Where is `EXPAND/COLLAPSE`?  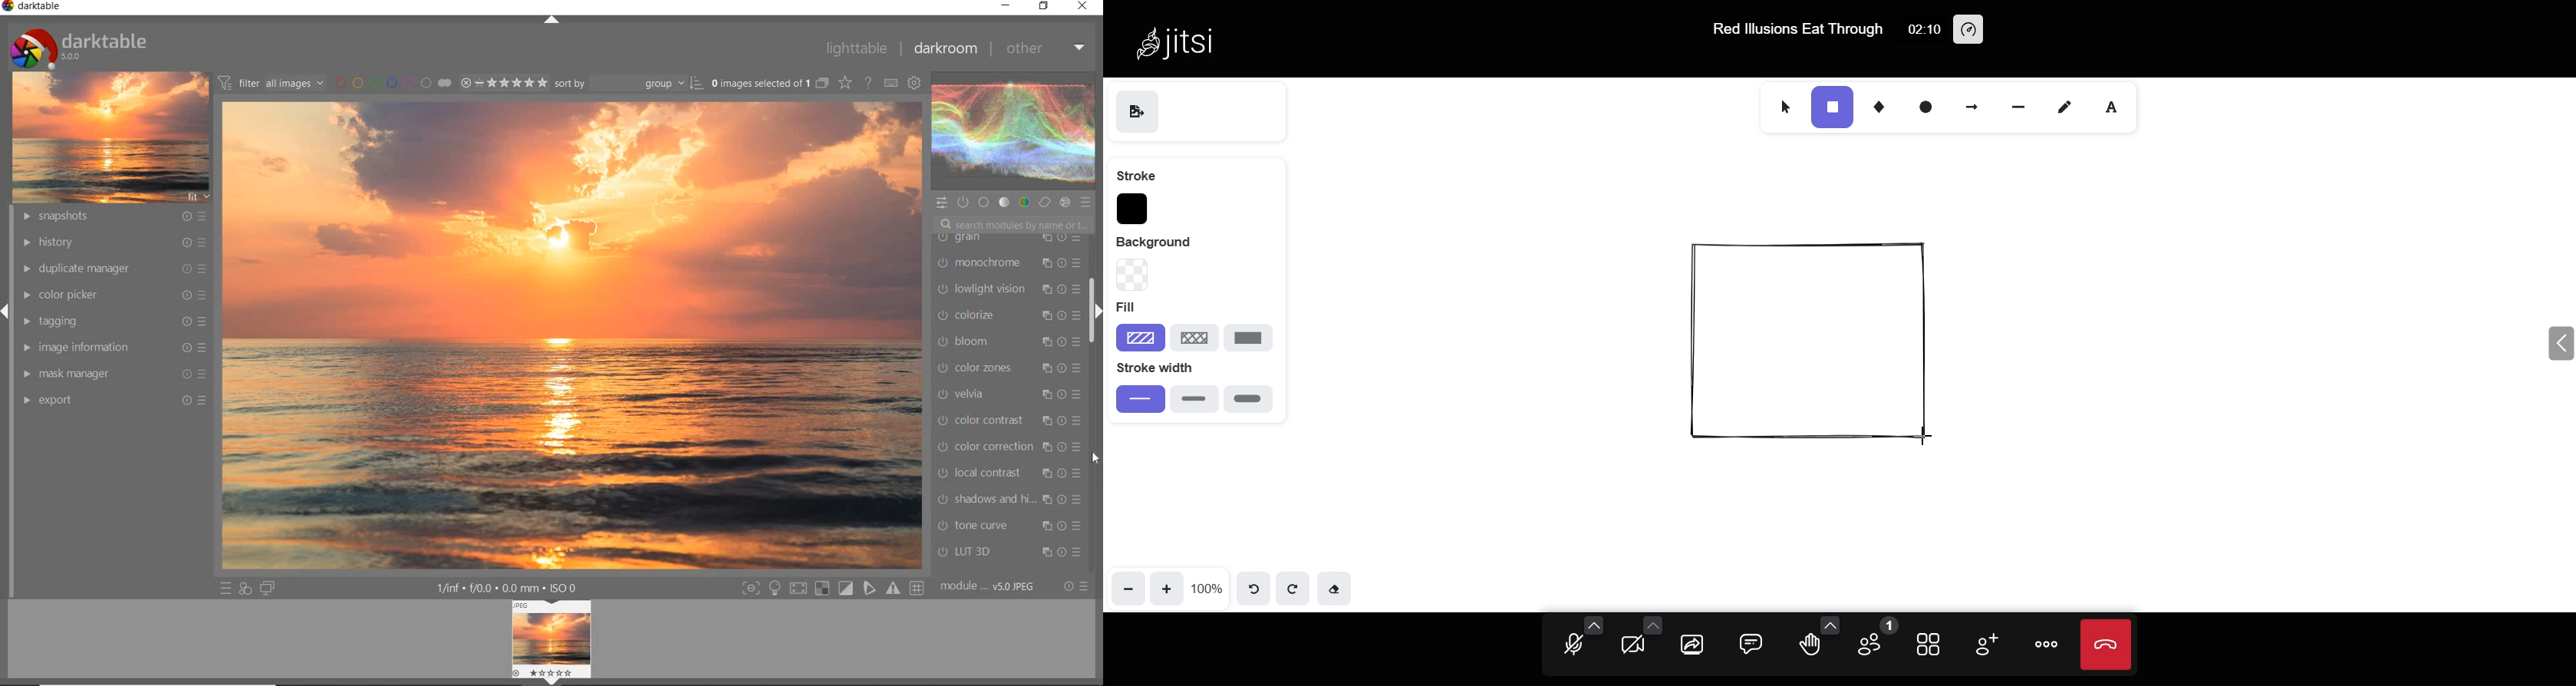
EXPAND/COLLAPSE is located at coordinates (552, 20).